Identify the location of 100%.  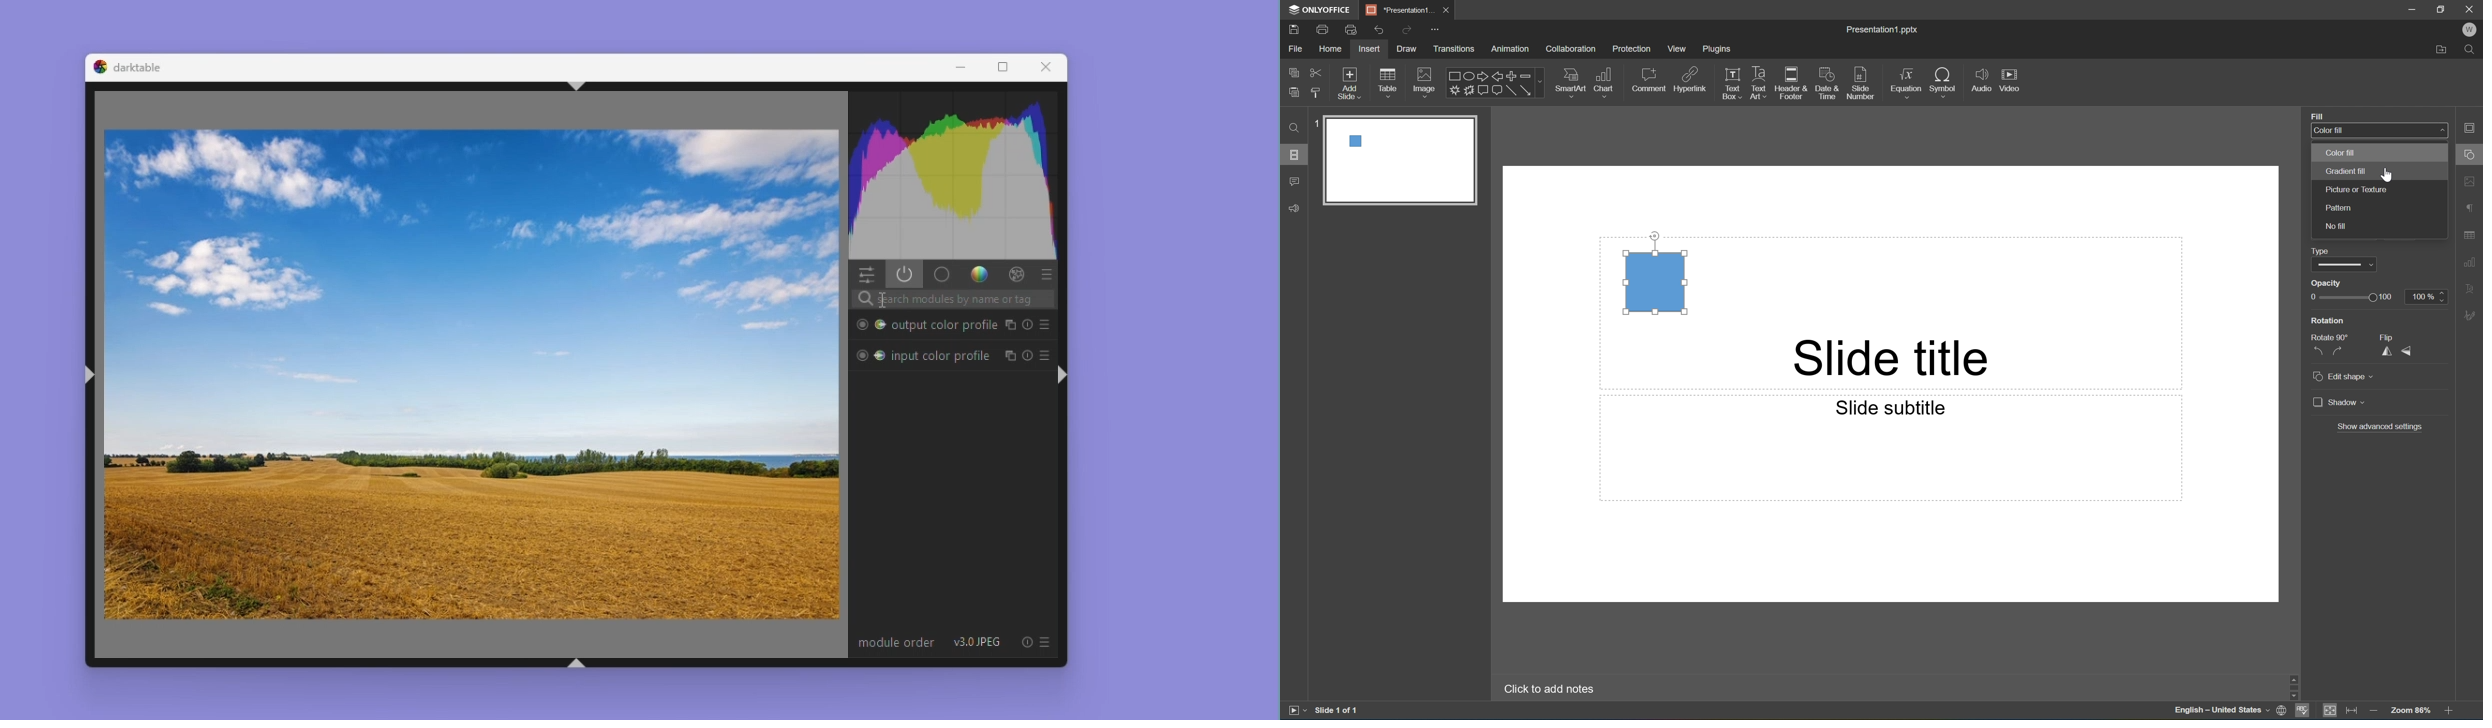
(2427, 297).